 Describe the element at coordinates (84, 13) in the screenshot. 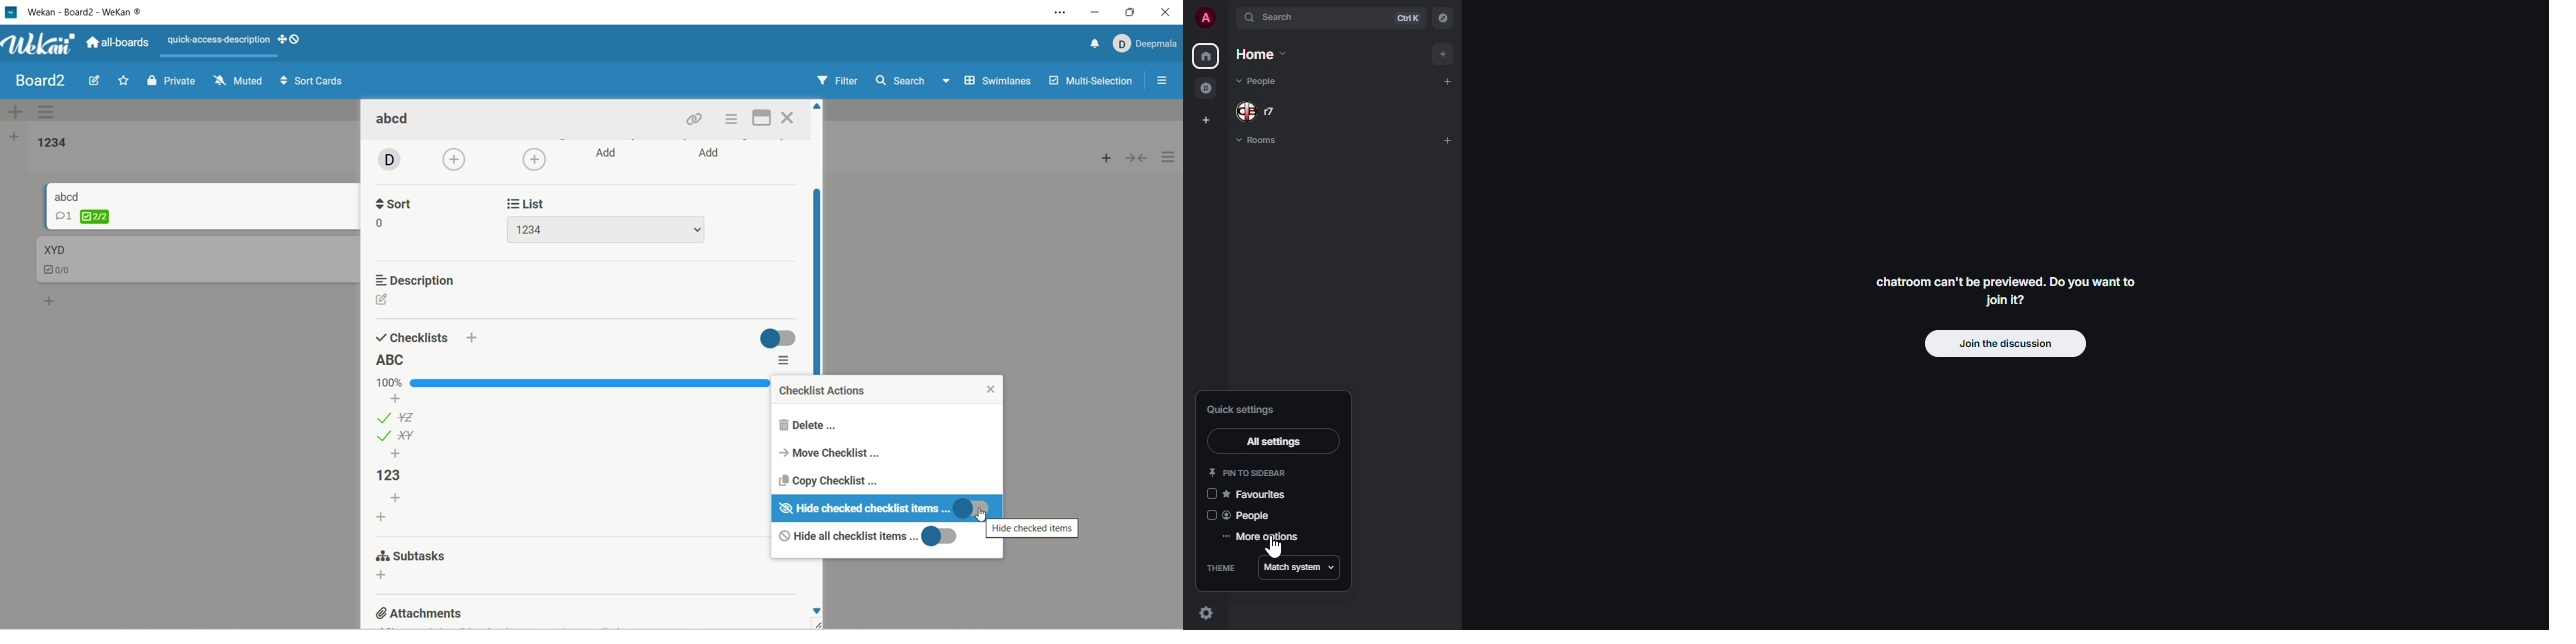

I see `wekan-wekan` at that location.